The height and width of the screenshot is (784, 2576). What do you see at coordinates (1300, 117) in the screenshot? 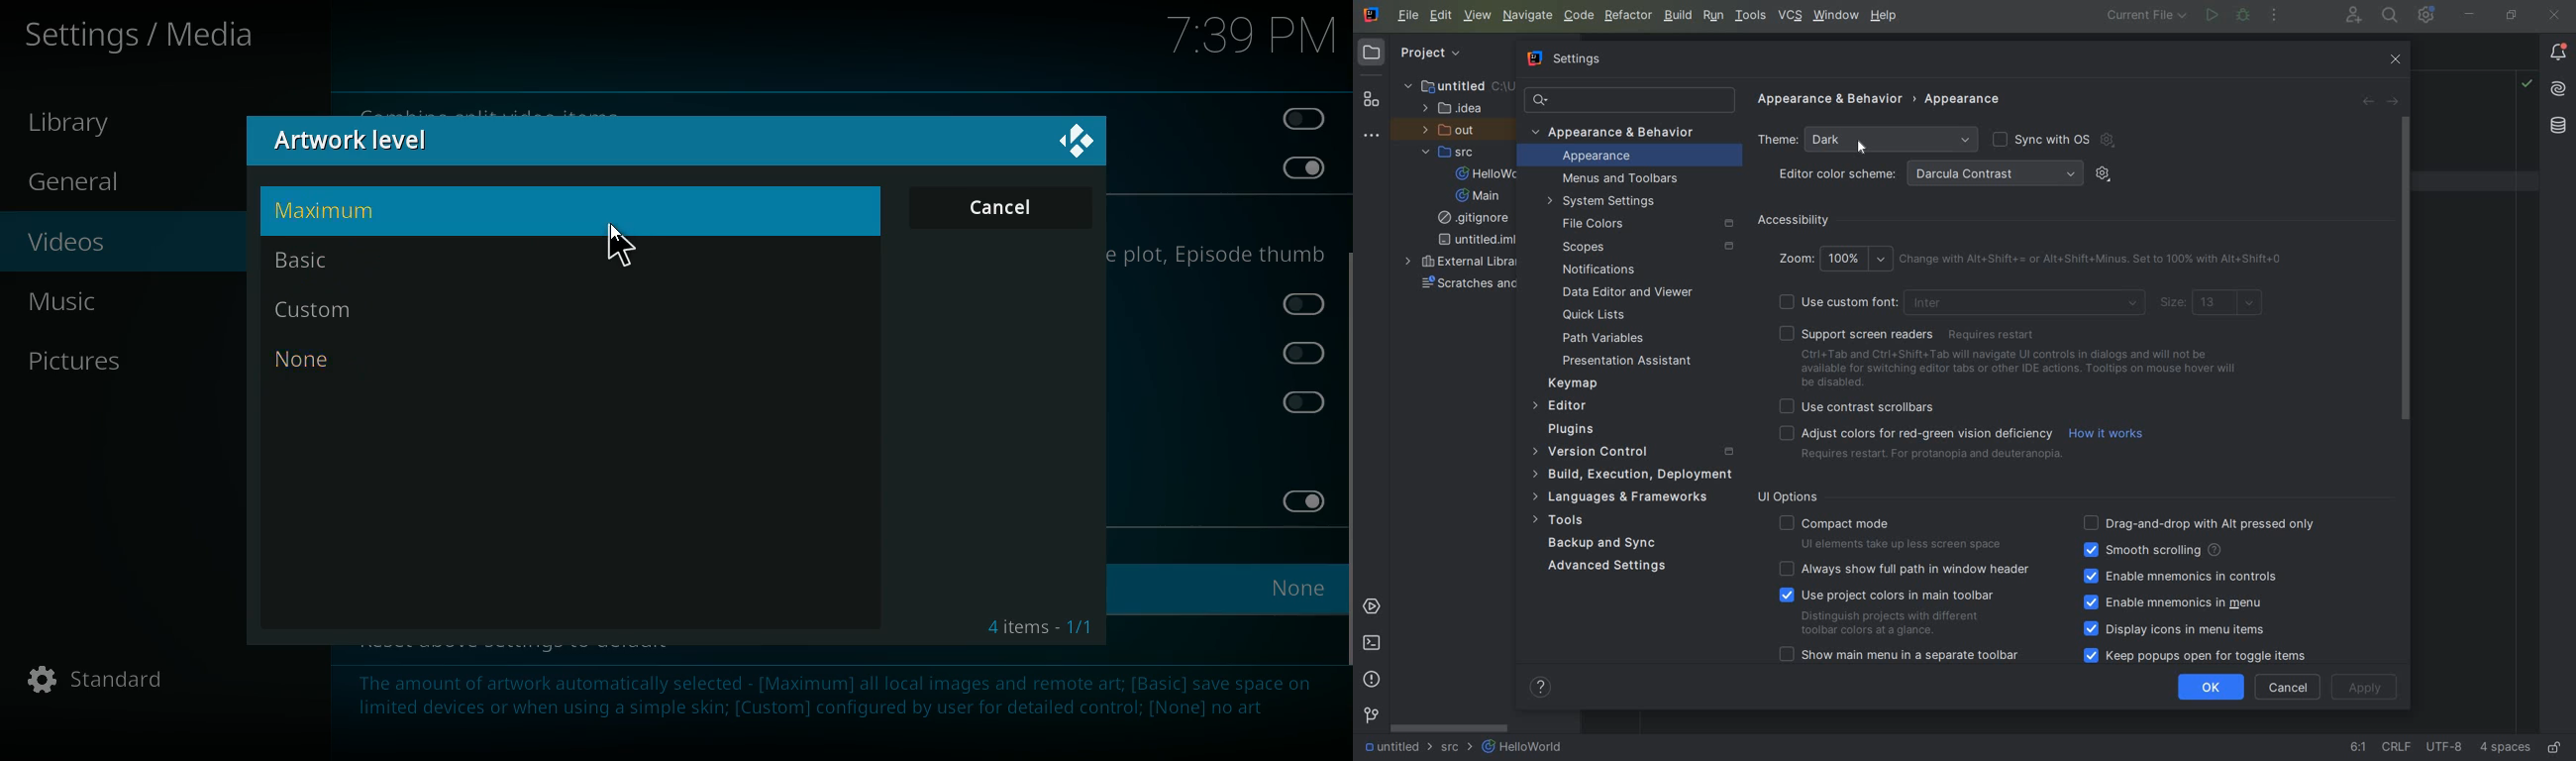
I see `off` at bounding box center [1300, 117].